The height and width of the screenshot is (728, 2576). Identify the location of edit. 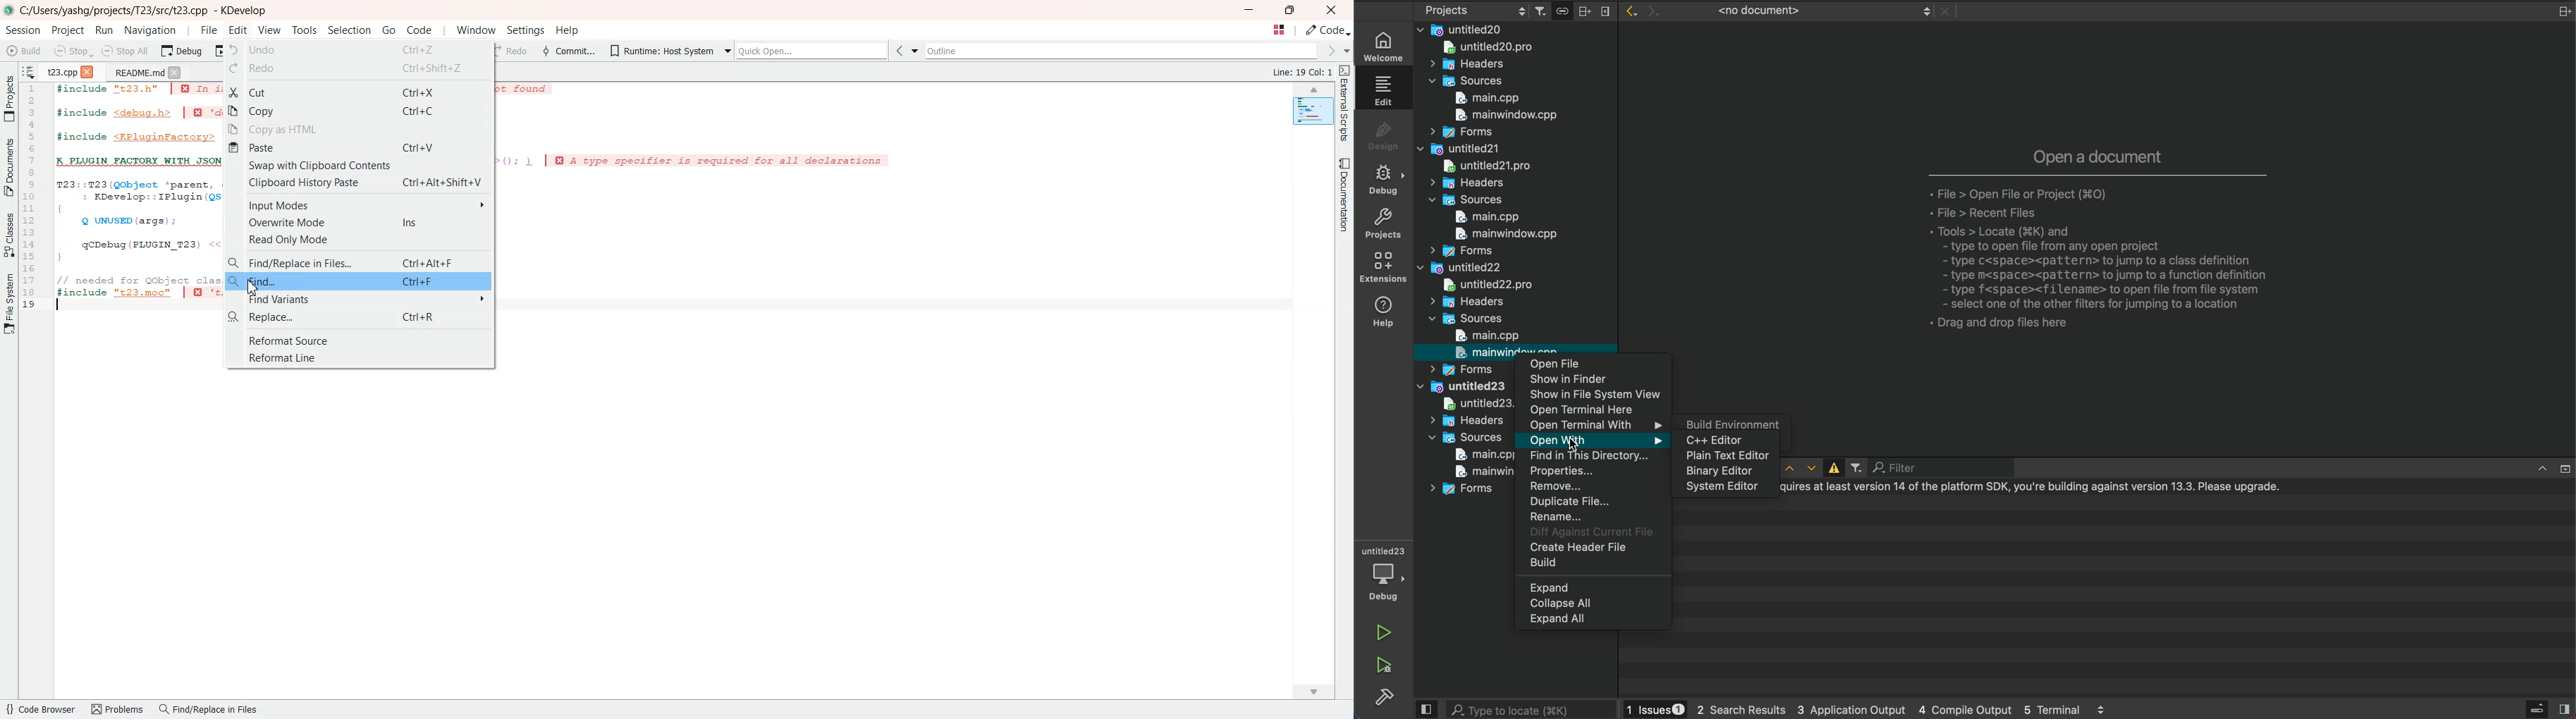
(1385, 93).